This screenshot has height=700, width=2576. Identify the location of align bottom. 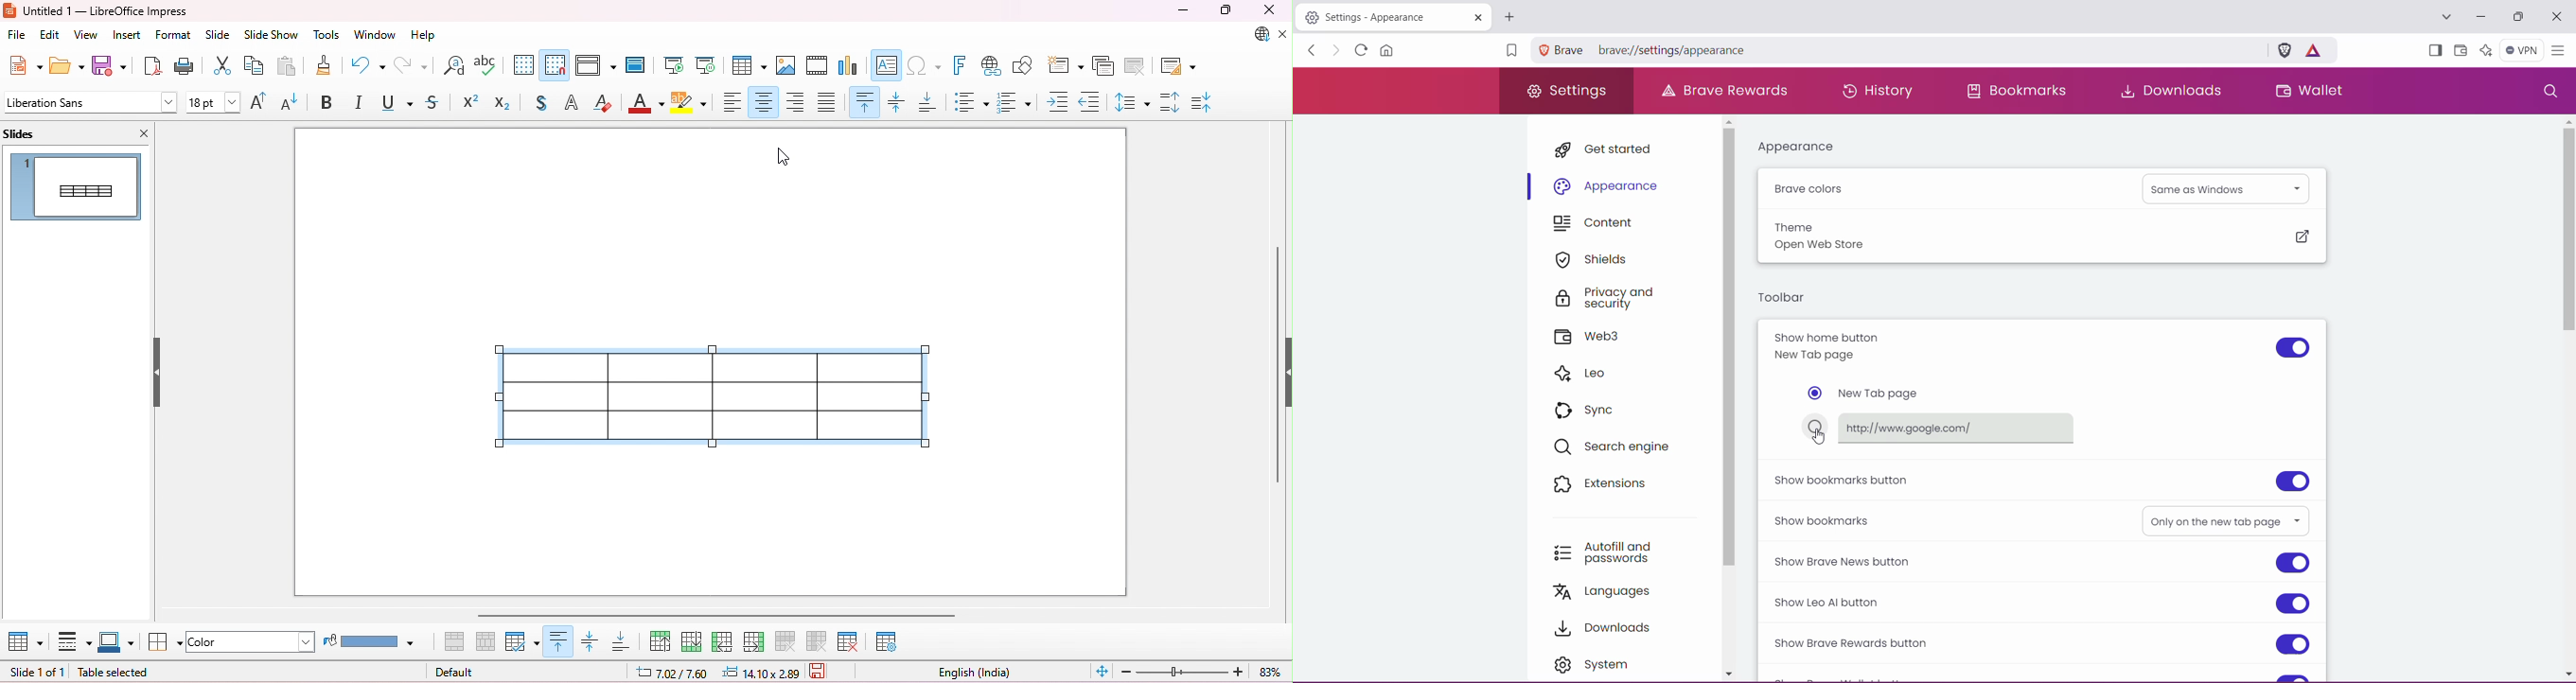
(622, 640).